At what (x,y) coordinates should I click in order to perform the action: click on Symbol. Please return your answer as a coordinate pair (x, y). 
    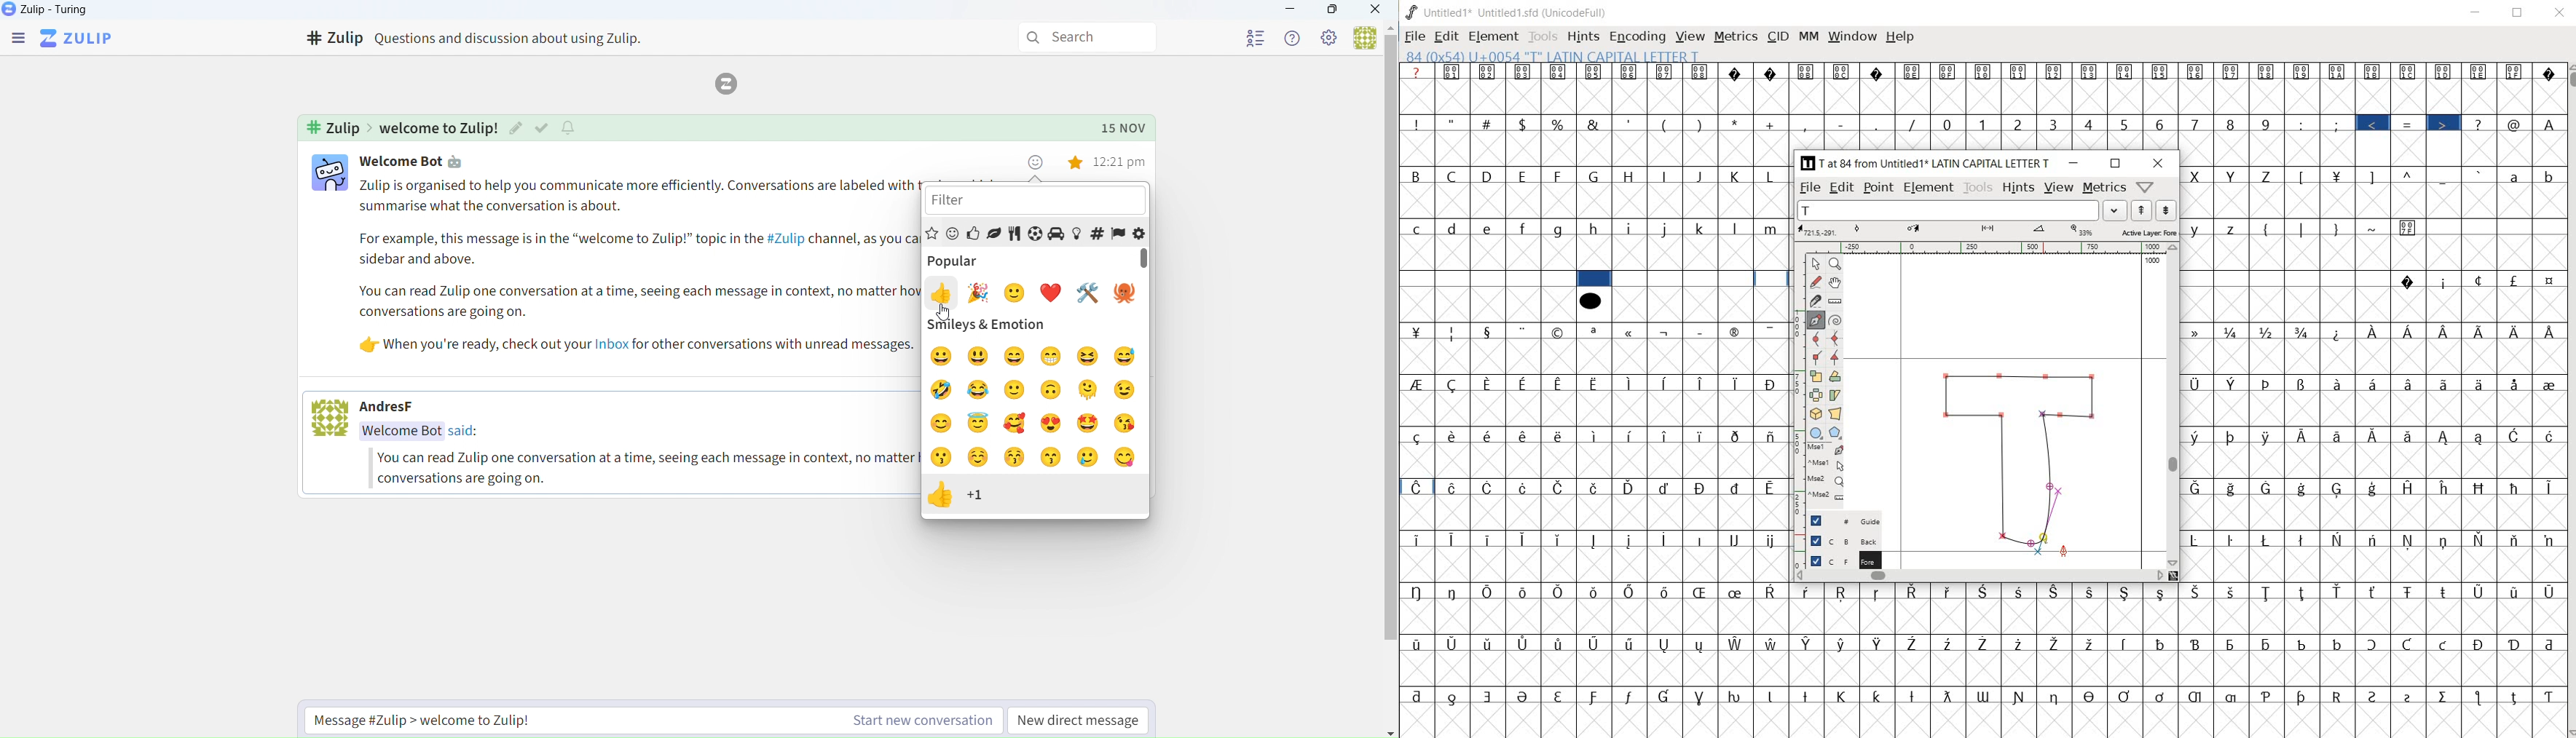
    Looking at the image, I should click on (1489, 696).